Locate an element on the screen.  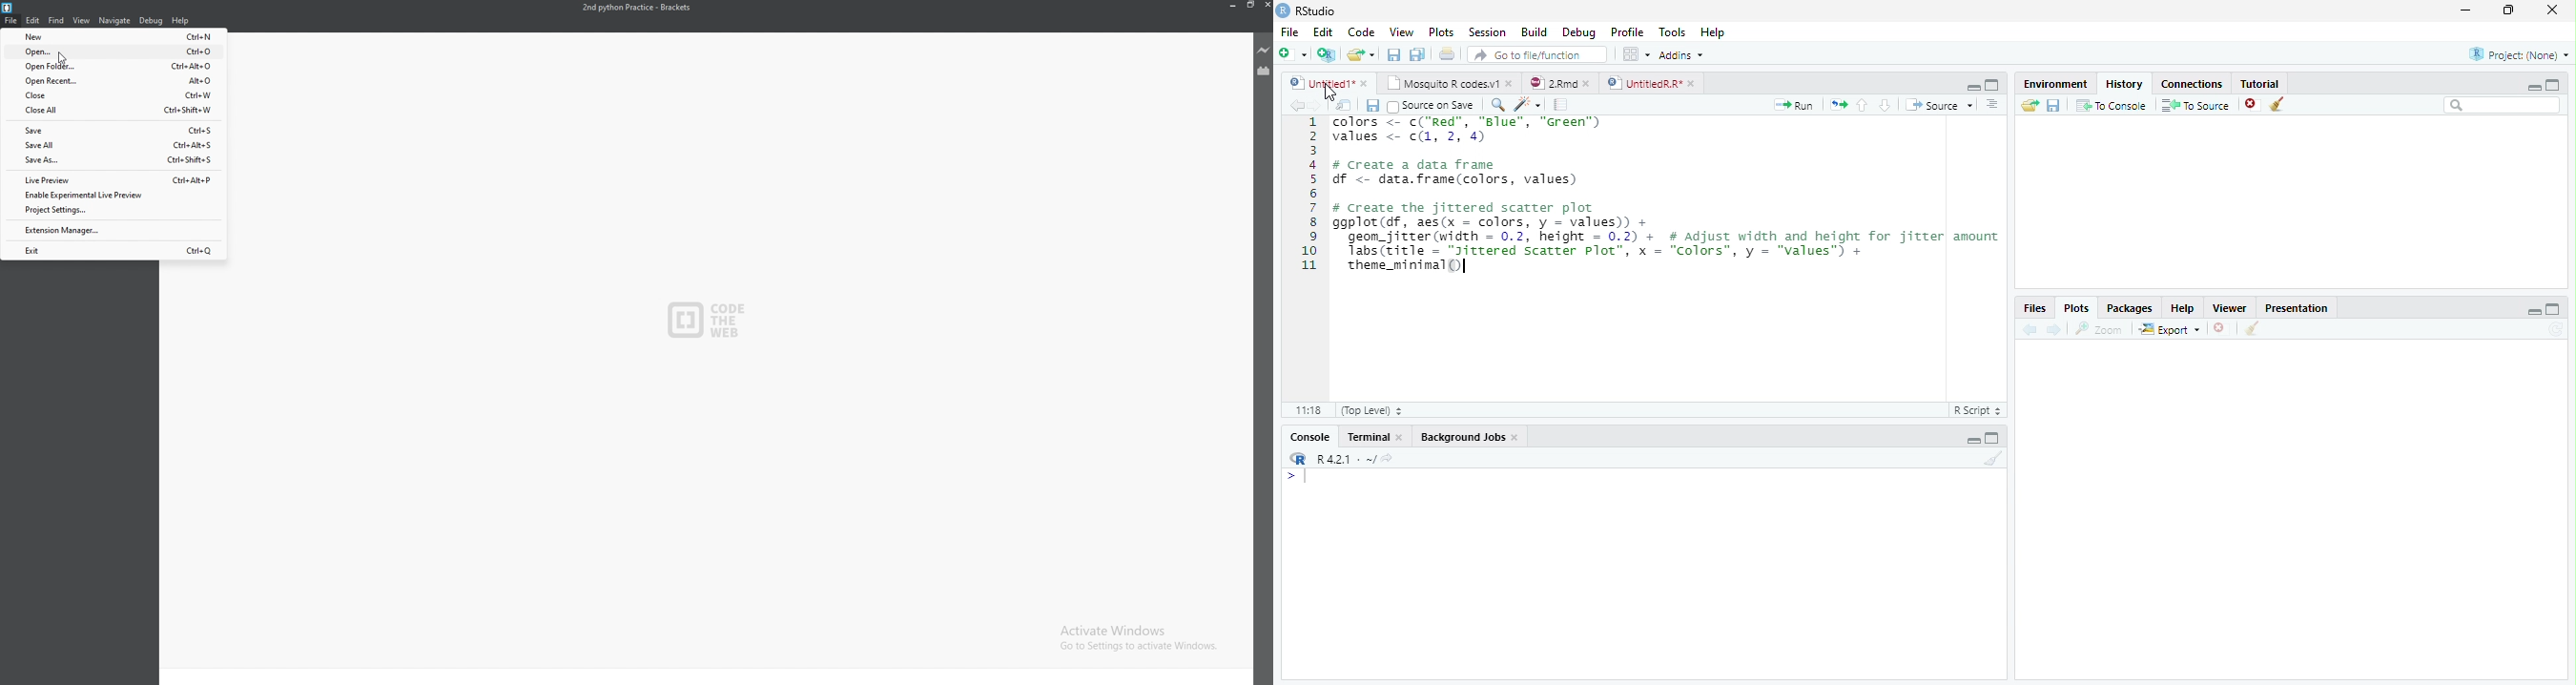
To Source is located at coordinates (2196, 105).